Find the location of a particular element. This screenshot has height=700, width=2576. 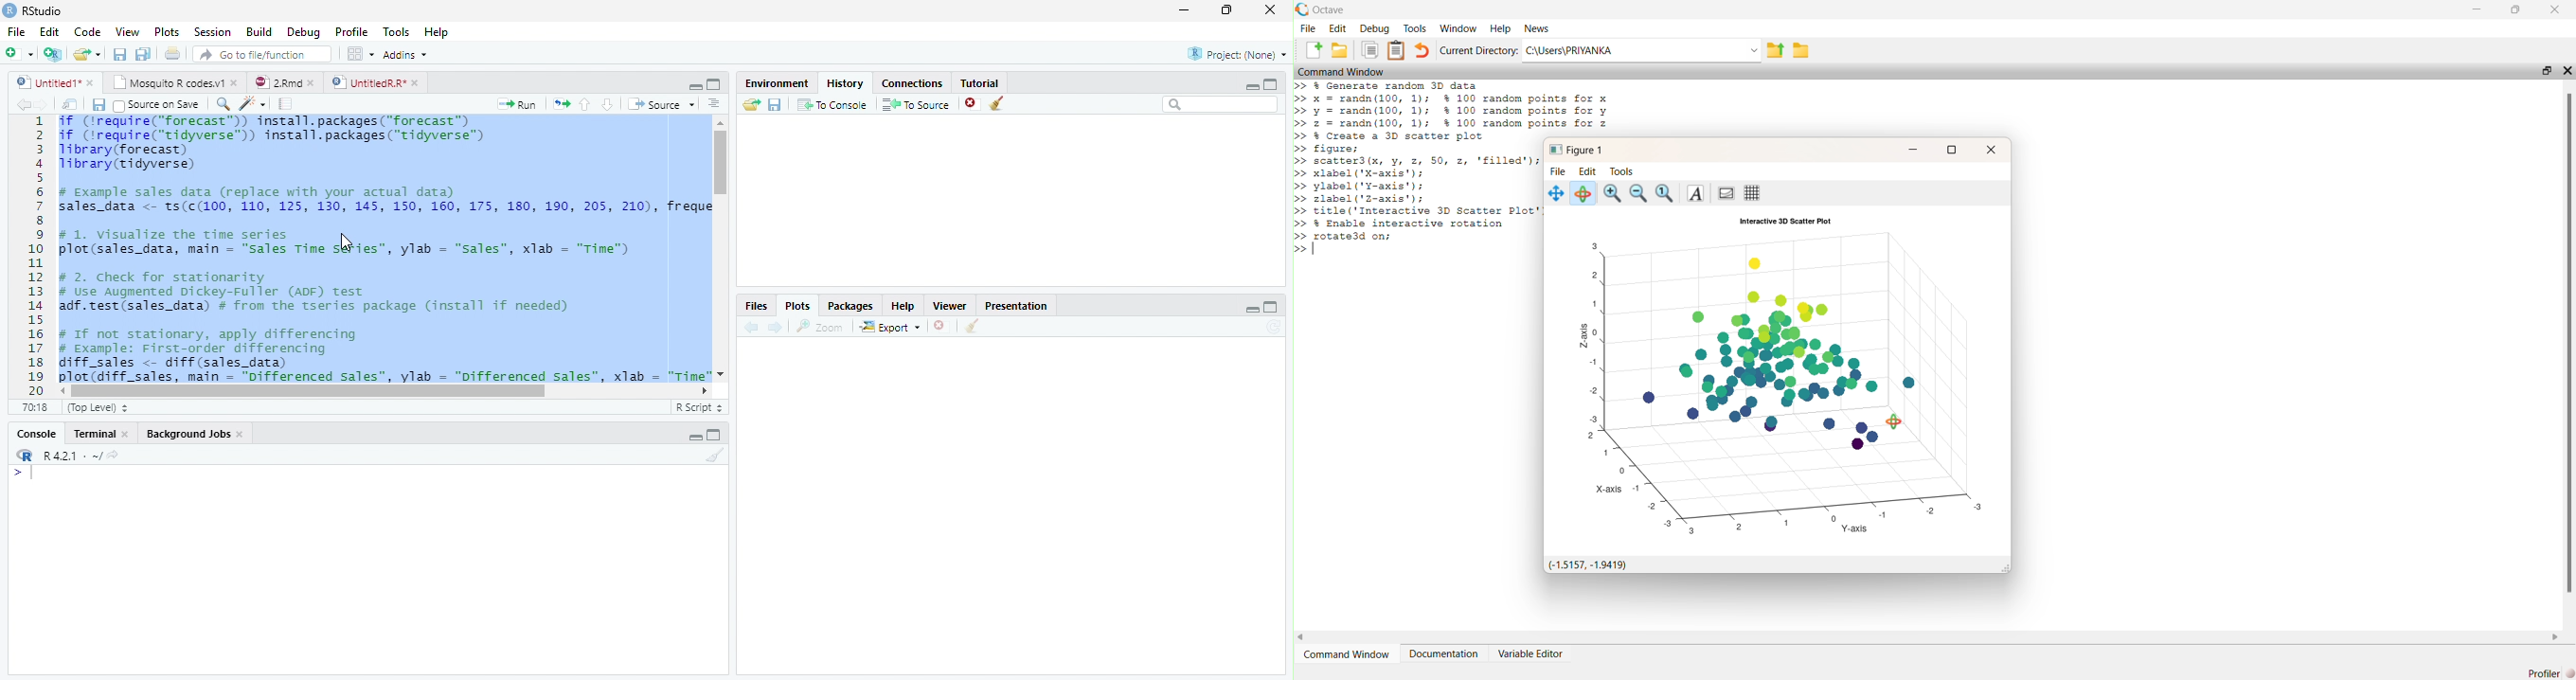

Save is located at coordinates (97, 104).